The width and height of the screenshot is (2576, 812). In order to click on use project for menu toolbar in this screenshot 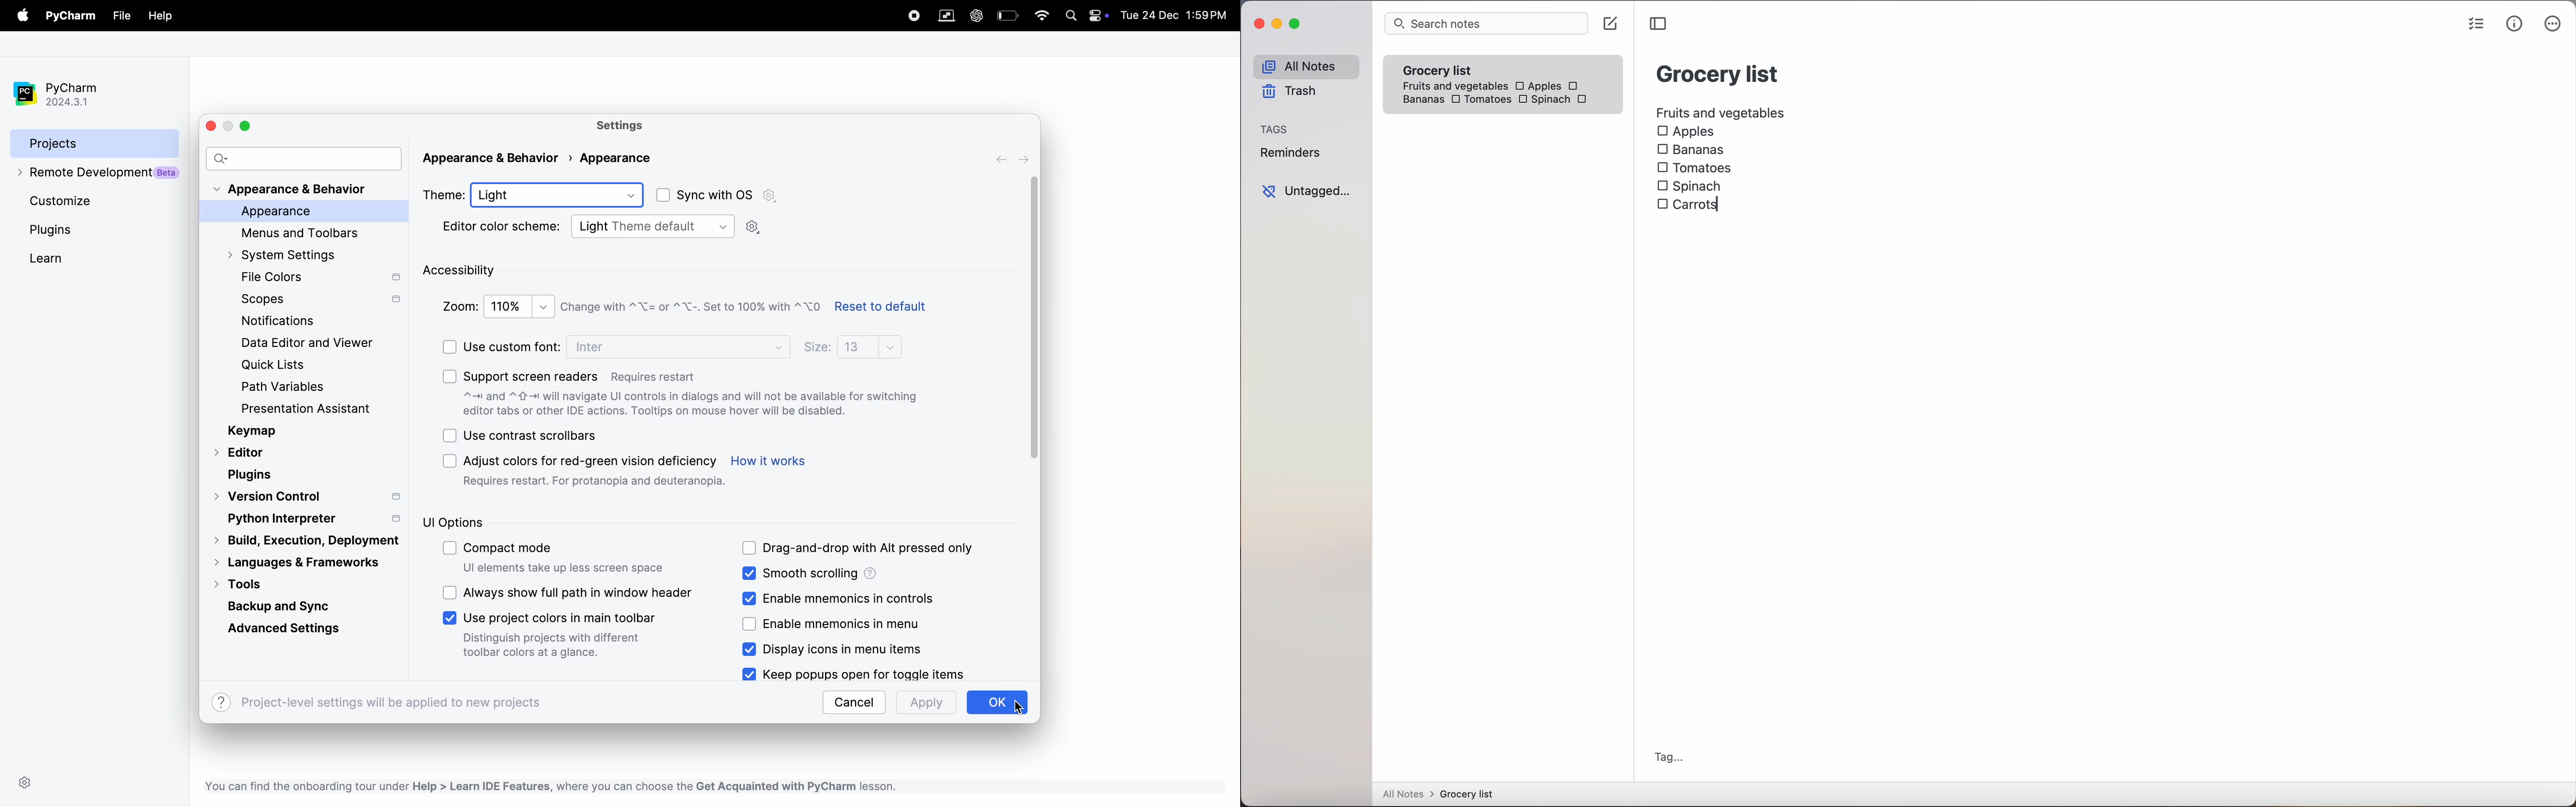, I will do `click(560, 618)`.